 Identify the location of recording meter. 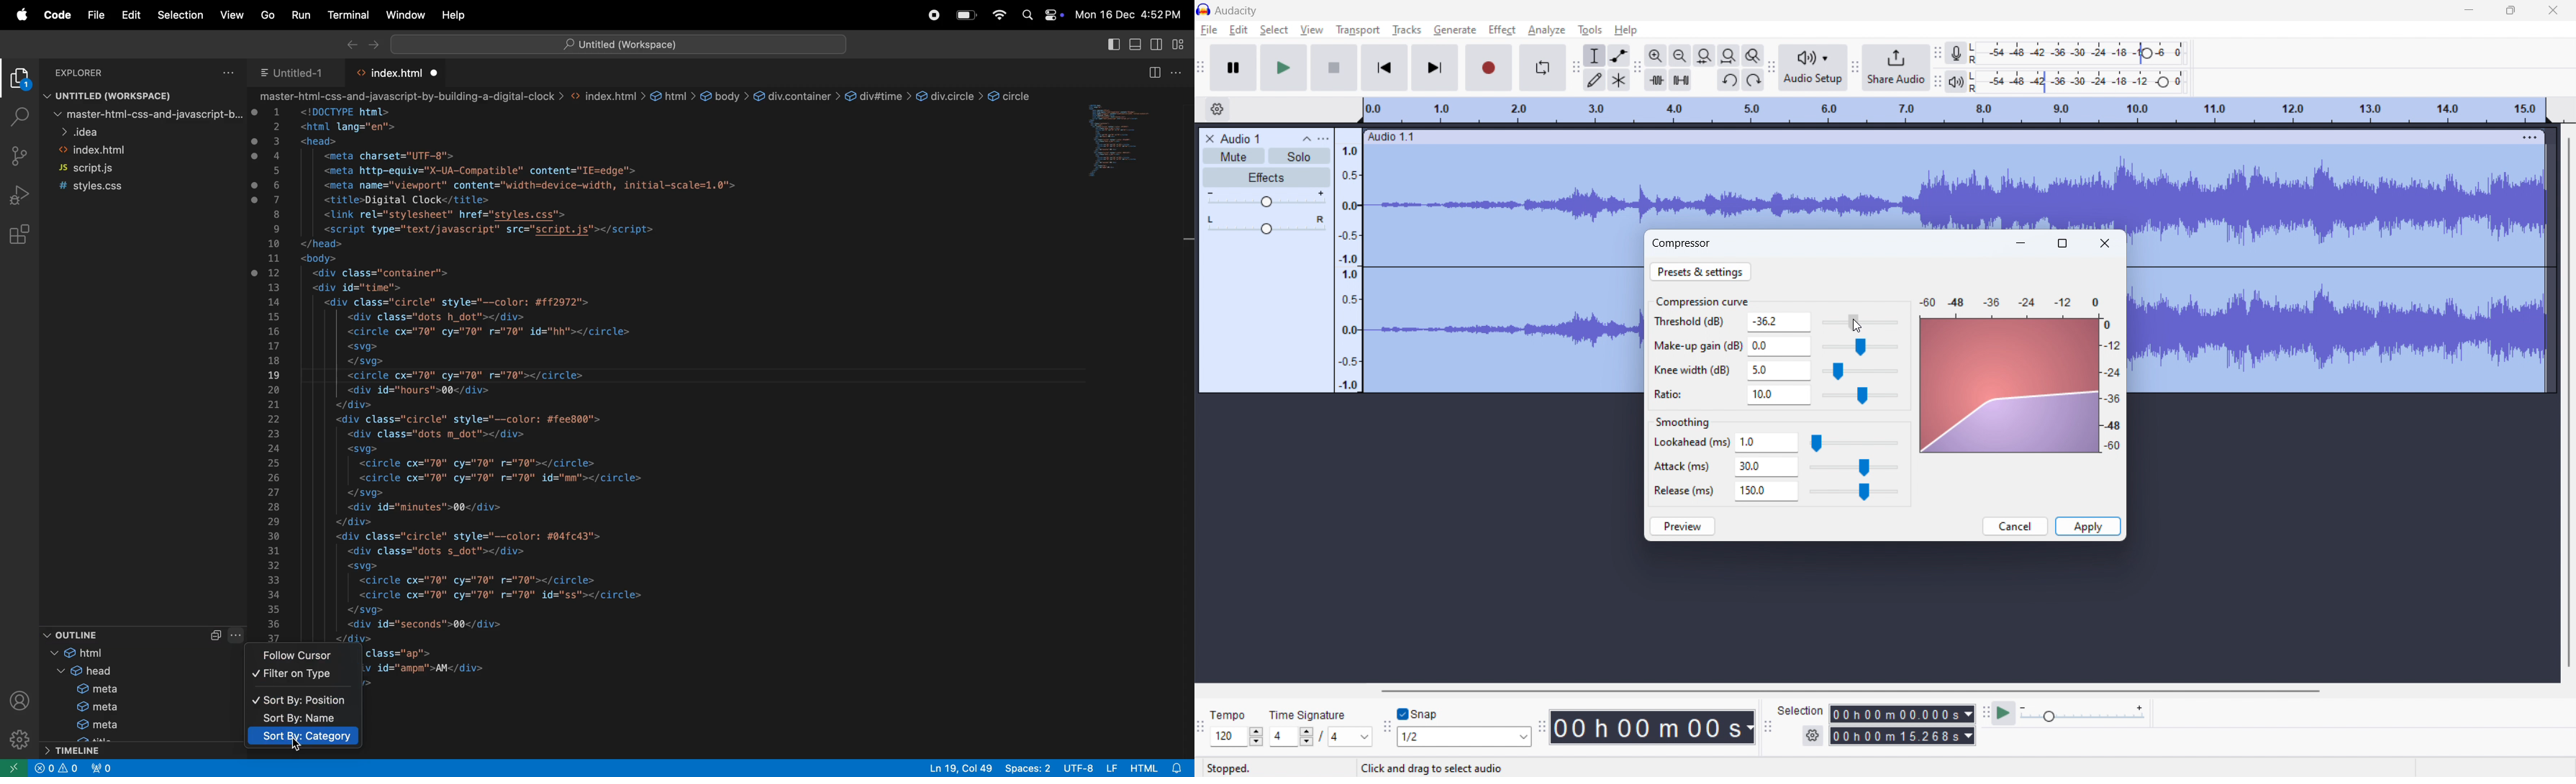
(1962, 52).